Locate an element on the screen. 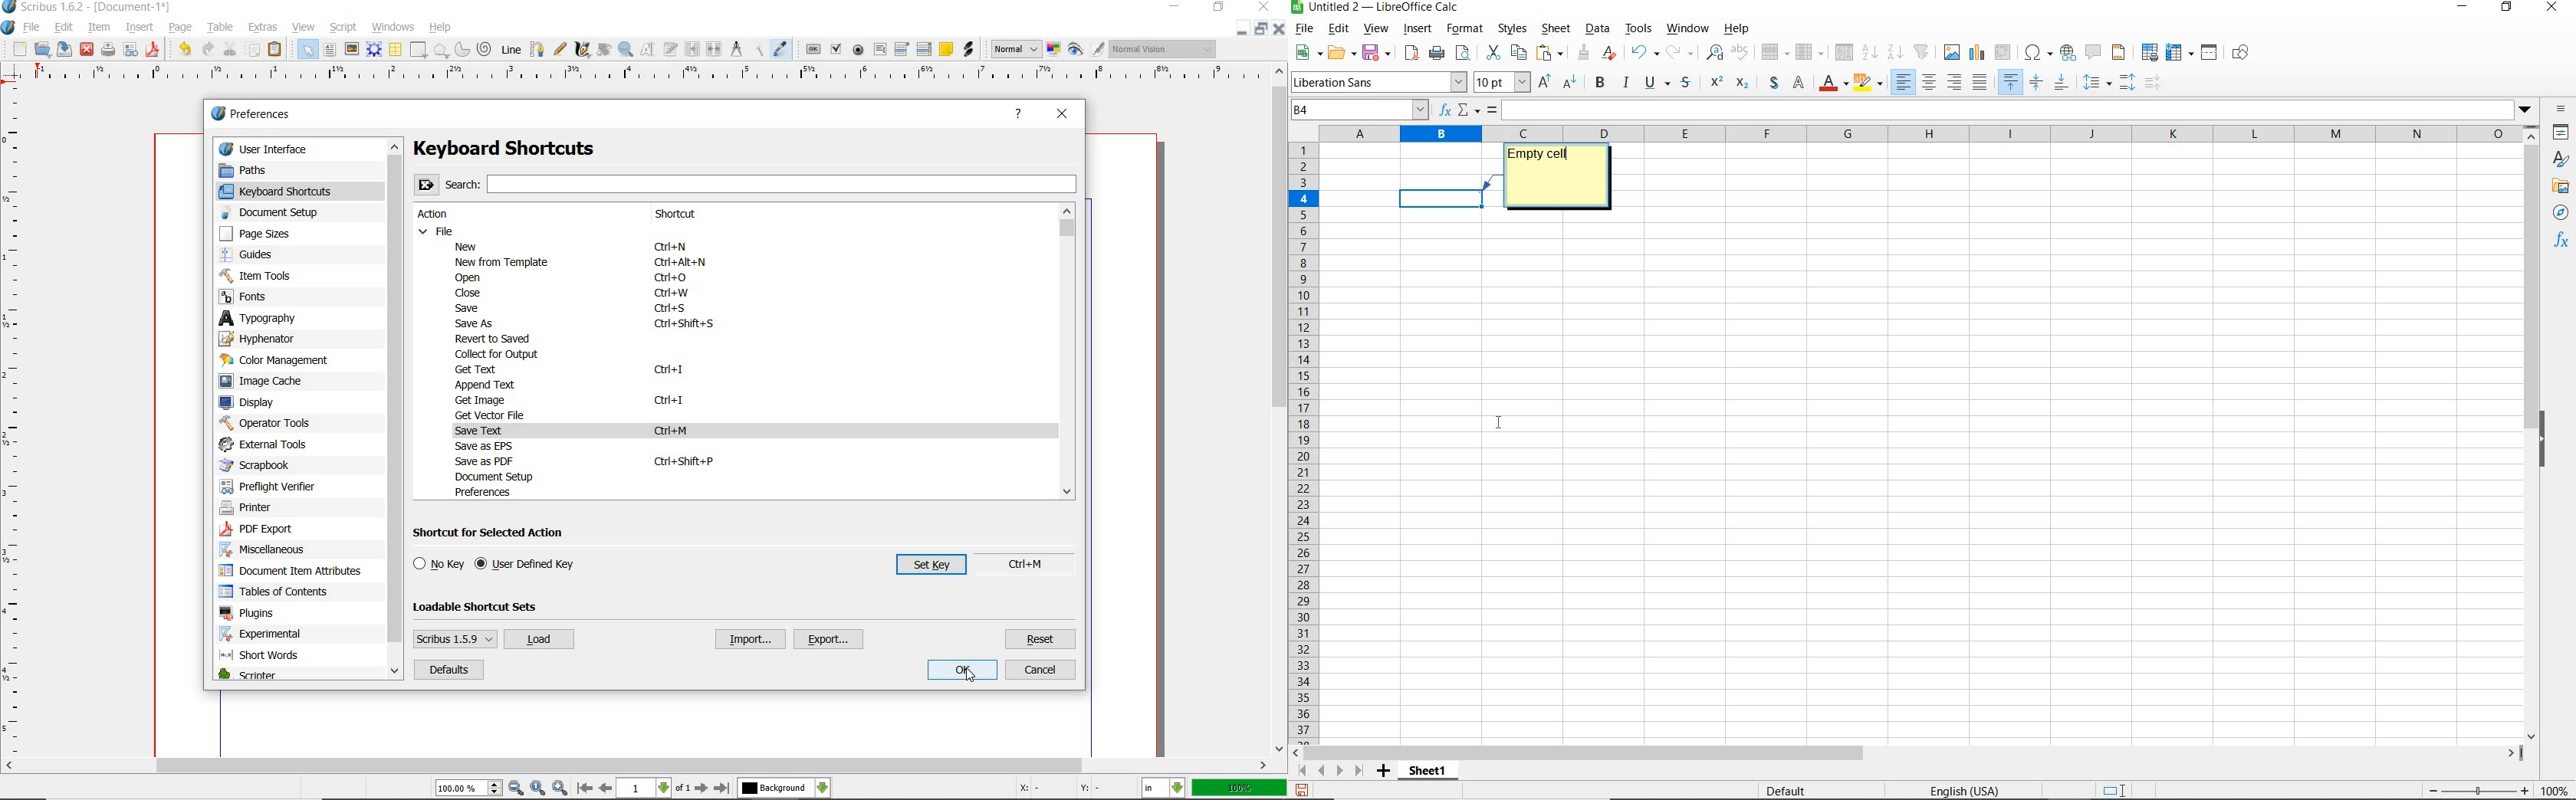 The height and width of the screenshot is (812, 2576). navigator is located at coordinates (2562, 212).